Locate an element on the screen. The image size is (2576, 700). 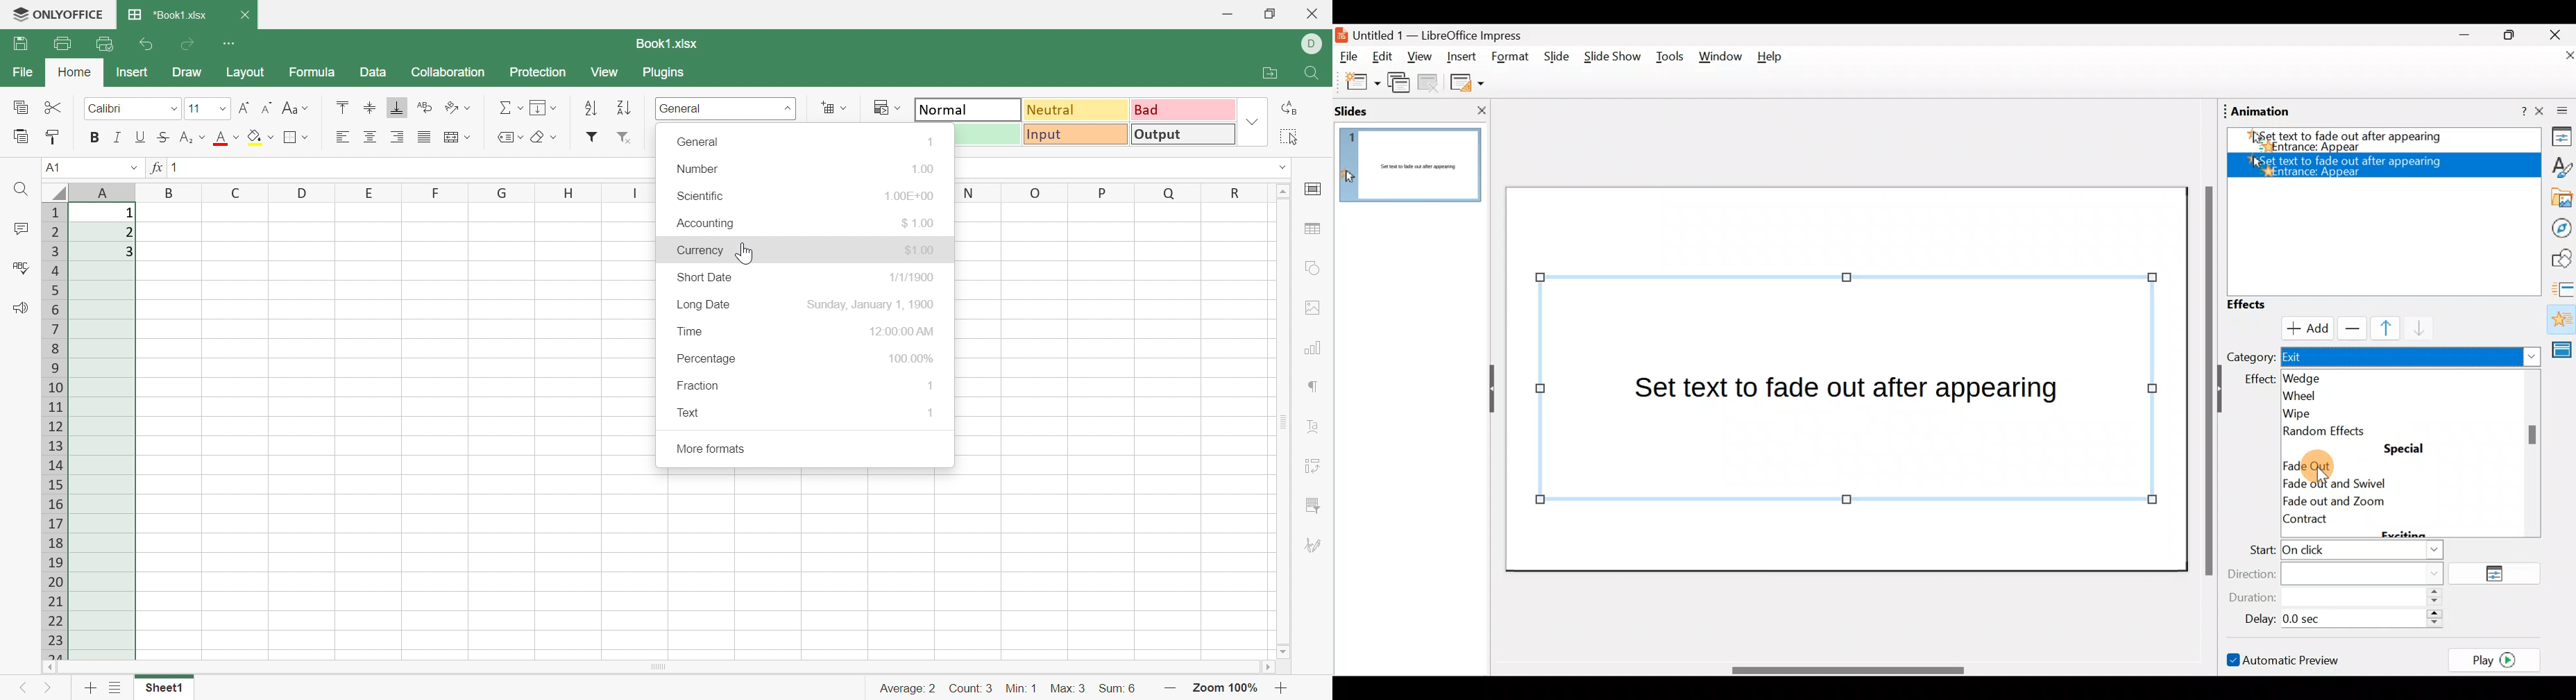
Conditional formatting is located at coordinates (886, 107).